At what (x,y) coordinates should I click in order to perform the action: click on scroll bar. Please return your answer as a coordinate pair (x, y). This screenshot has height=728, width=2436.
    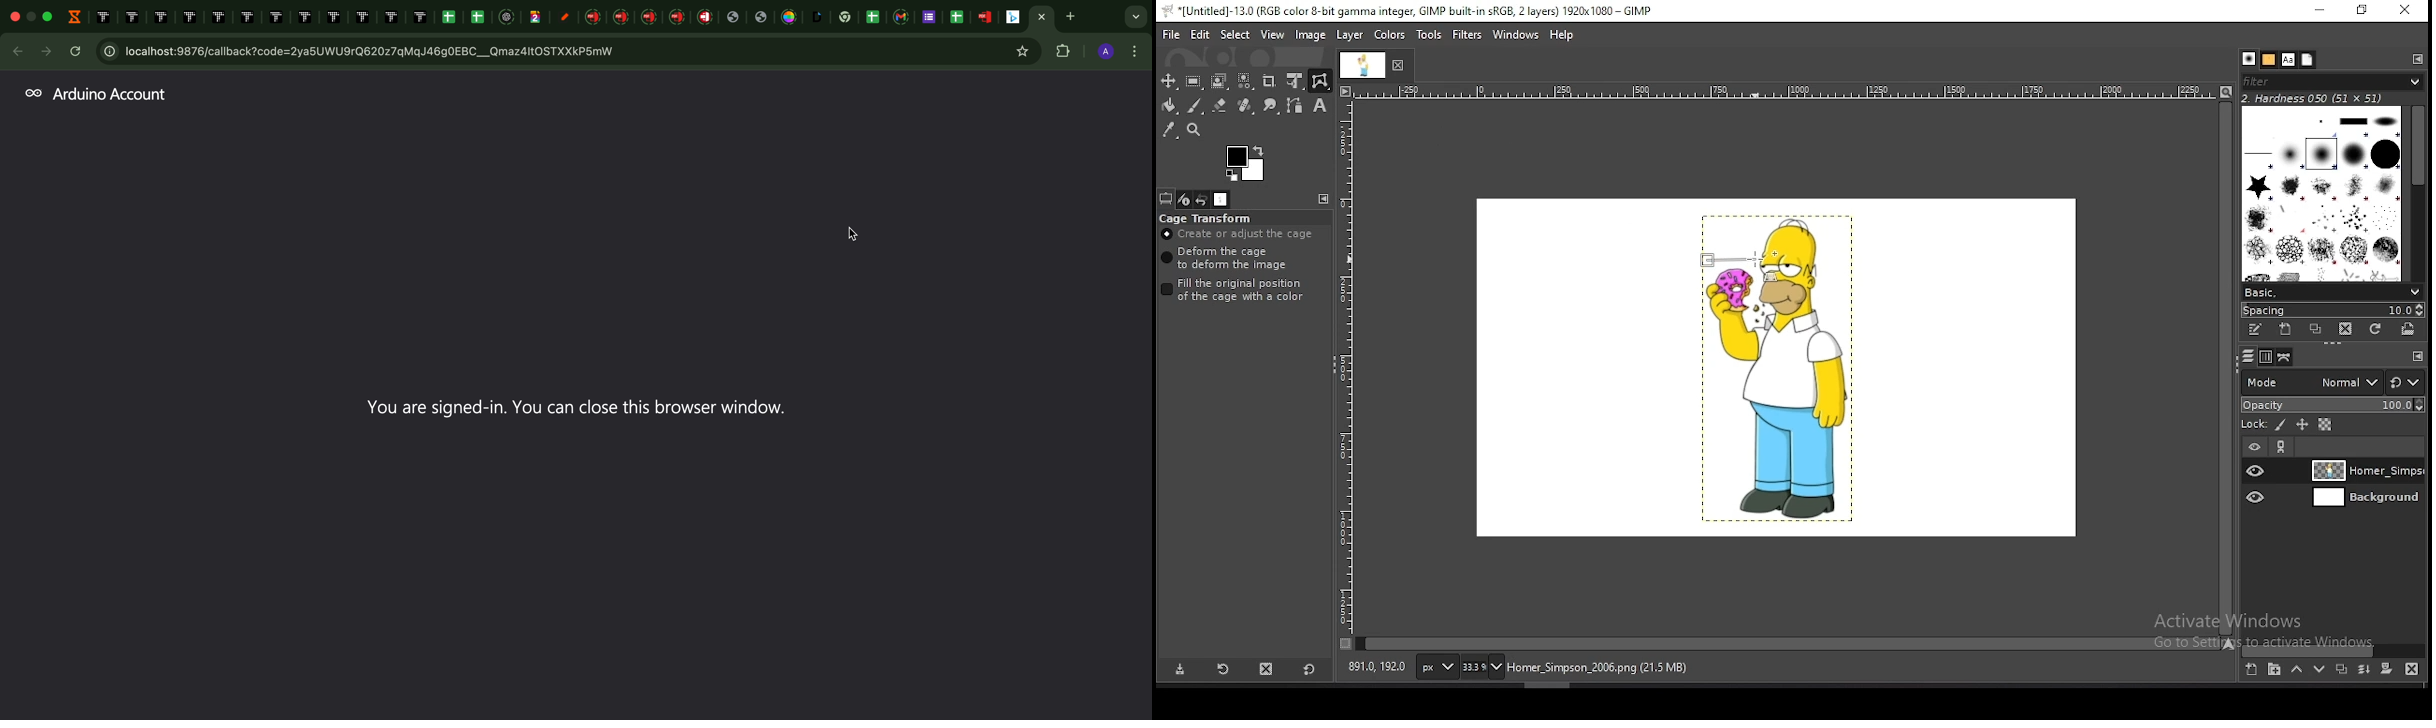
    Looking at the image, I should click on (1788, 642).